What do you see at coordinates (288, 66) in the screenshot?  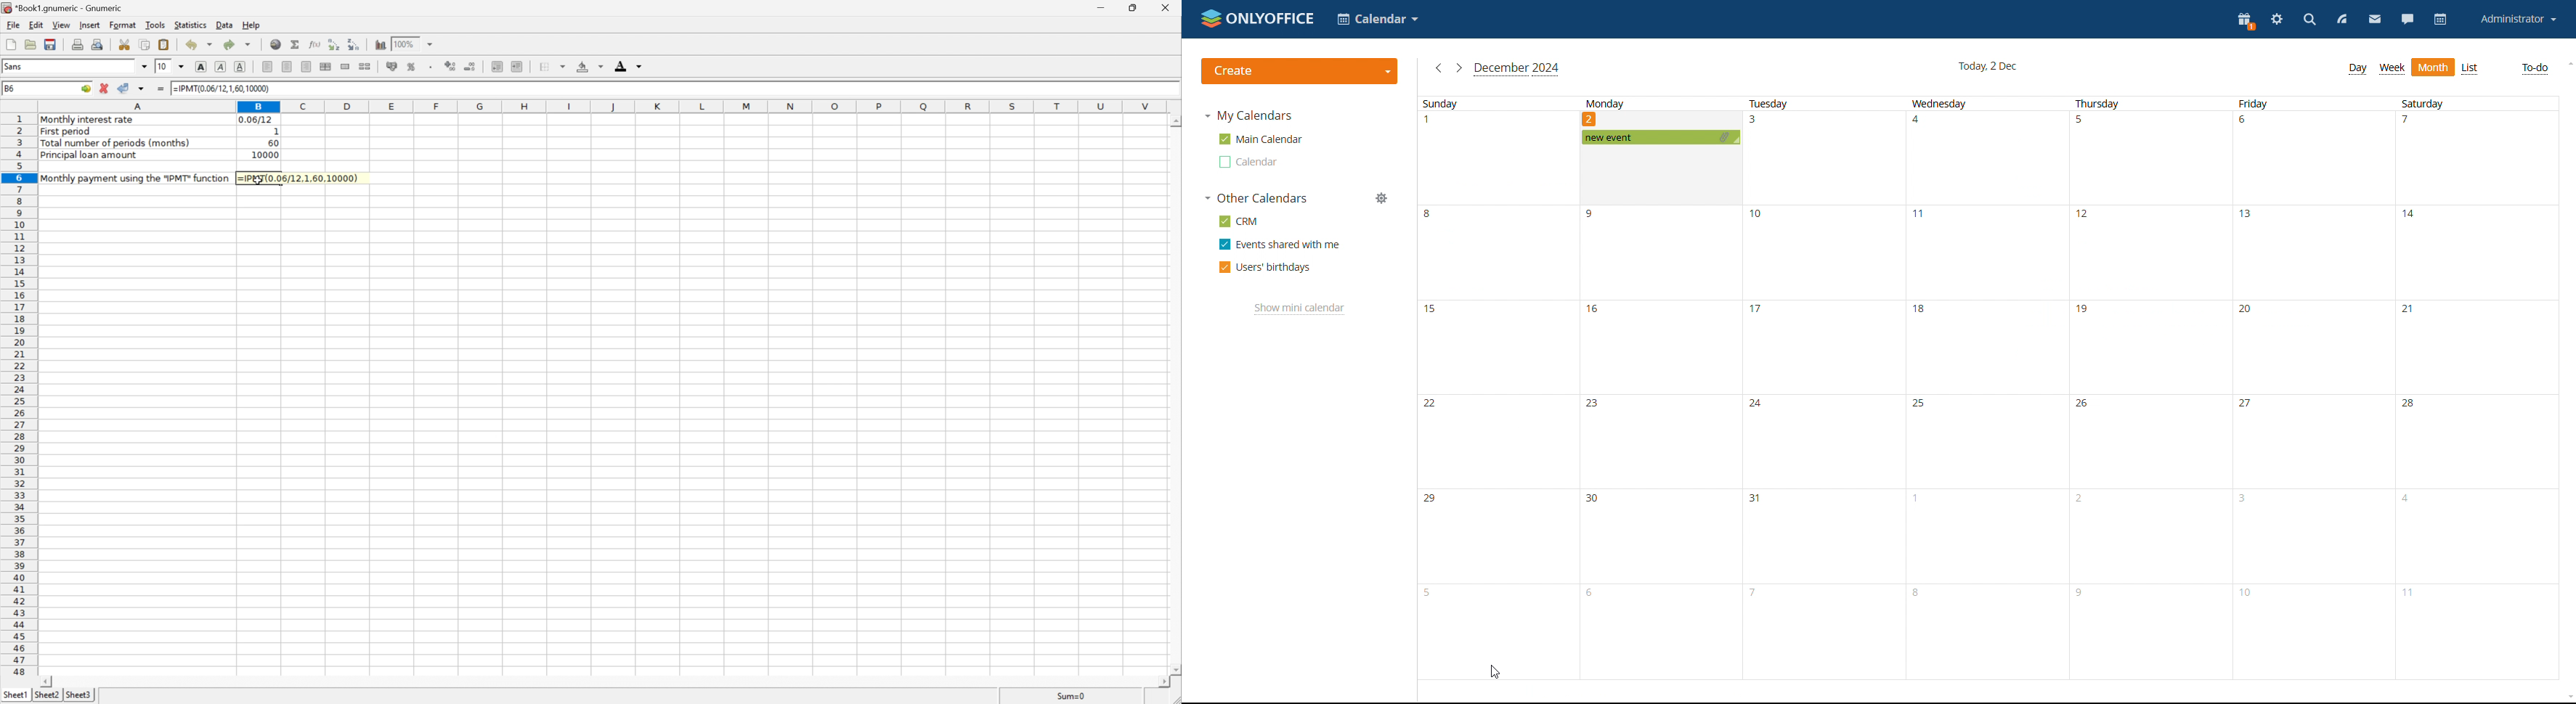 I see `Center horizontally` at bounding box center [288, 66].